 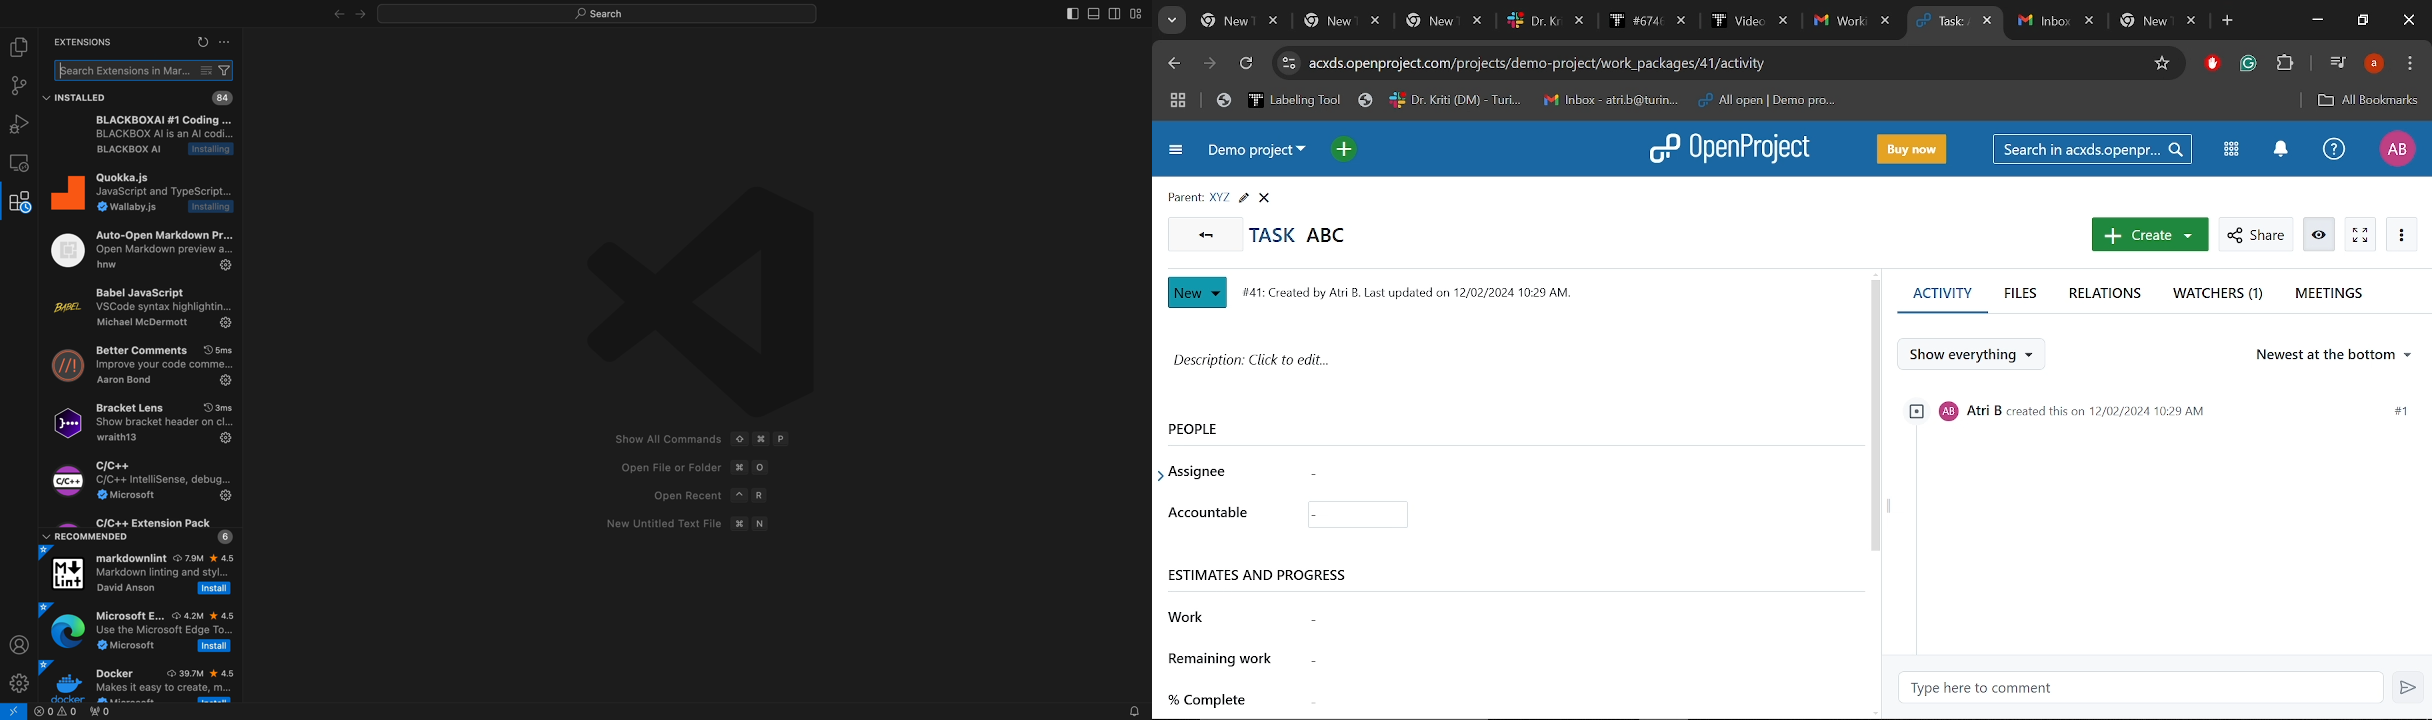 I want to click on Work, so click(x=1470, y=618).